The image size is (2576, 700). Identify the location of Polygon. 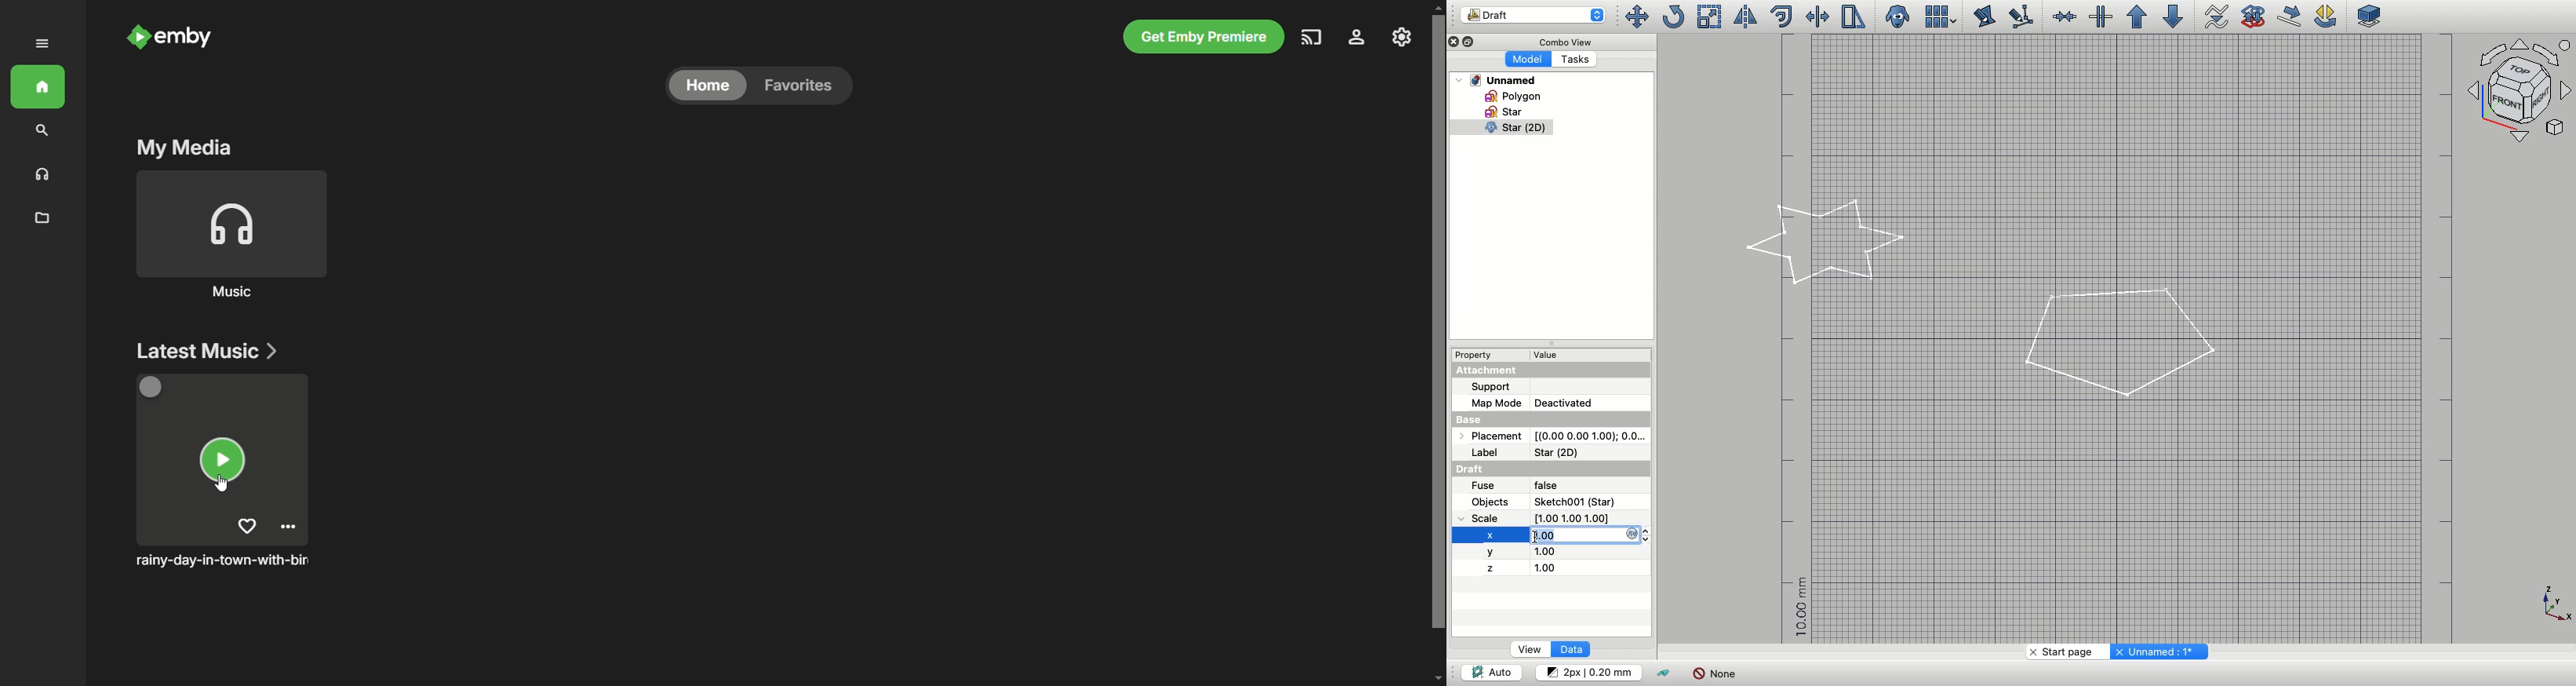
(1510, 96).